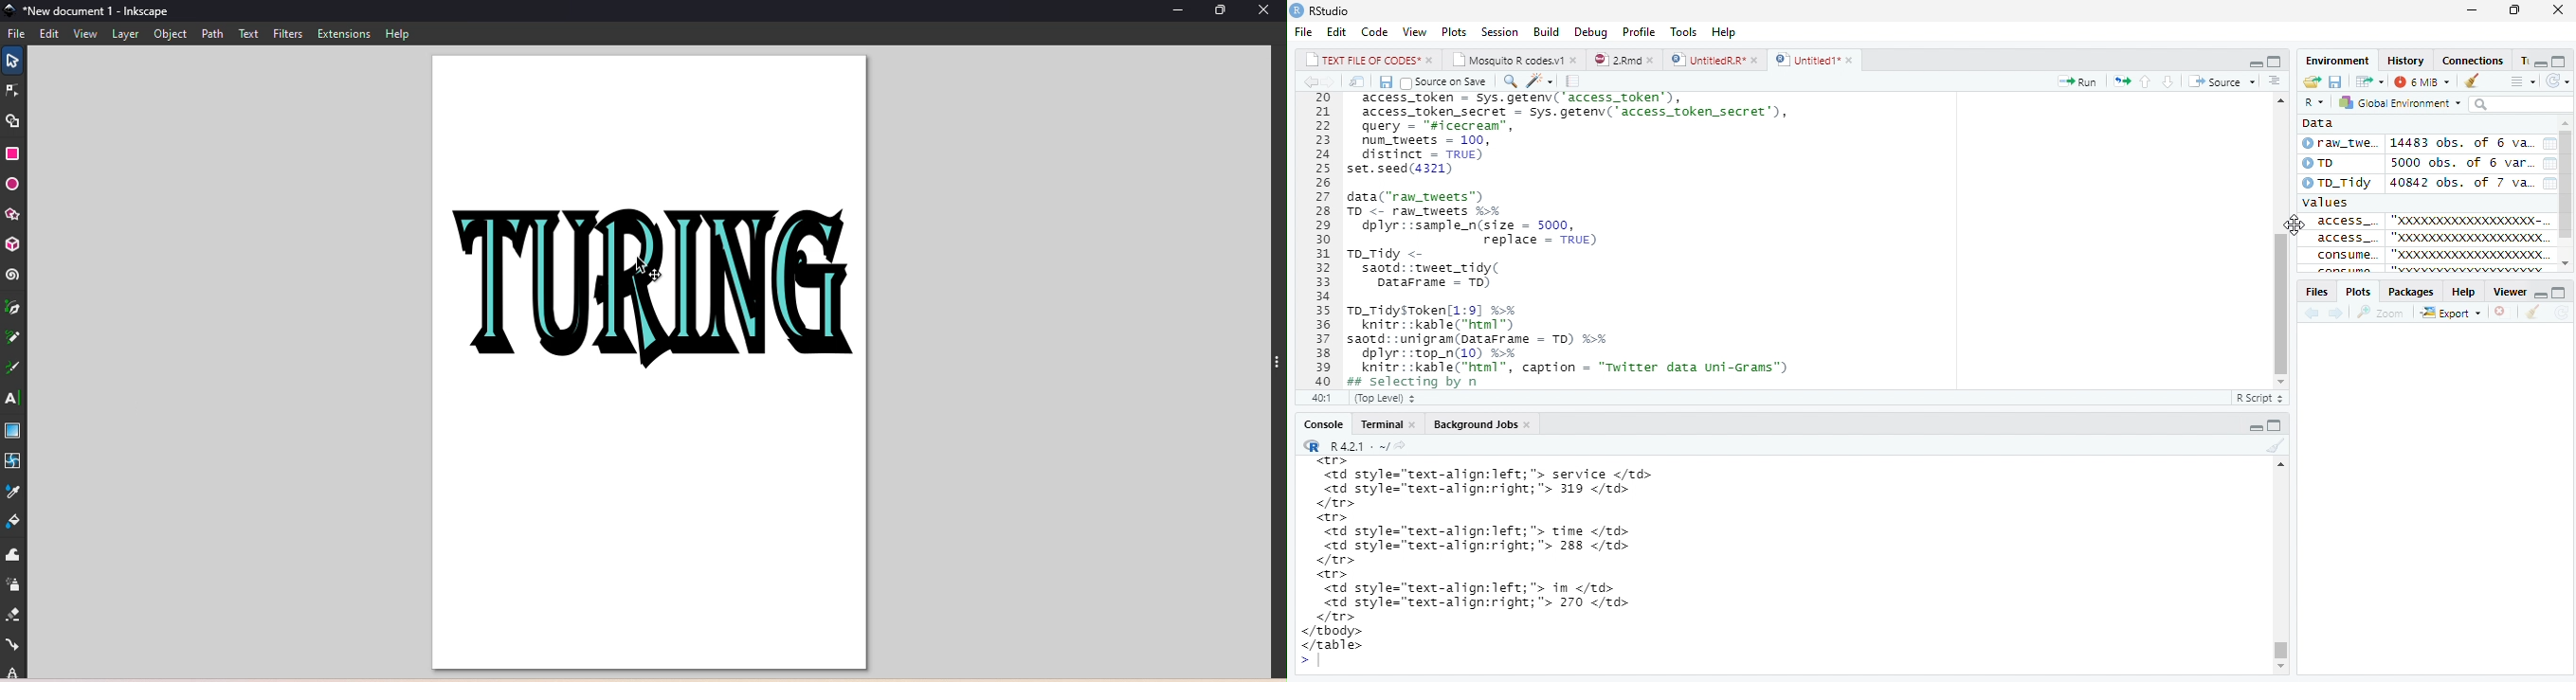  Describe the element at coordinates (2358, 292) in the screenshot. I see `, Plots` at that location.